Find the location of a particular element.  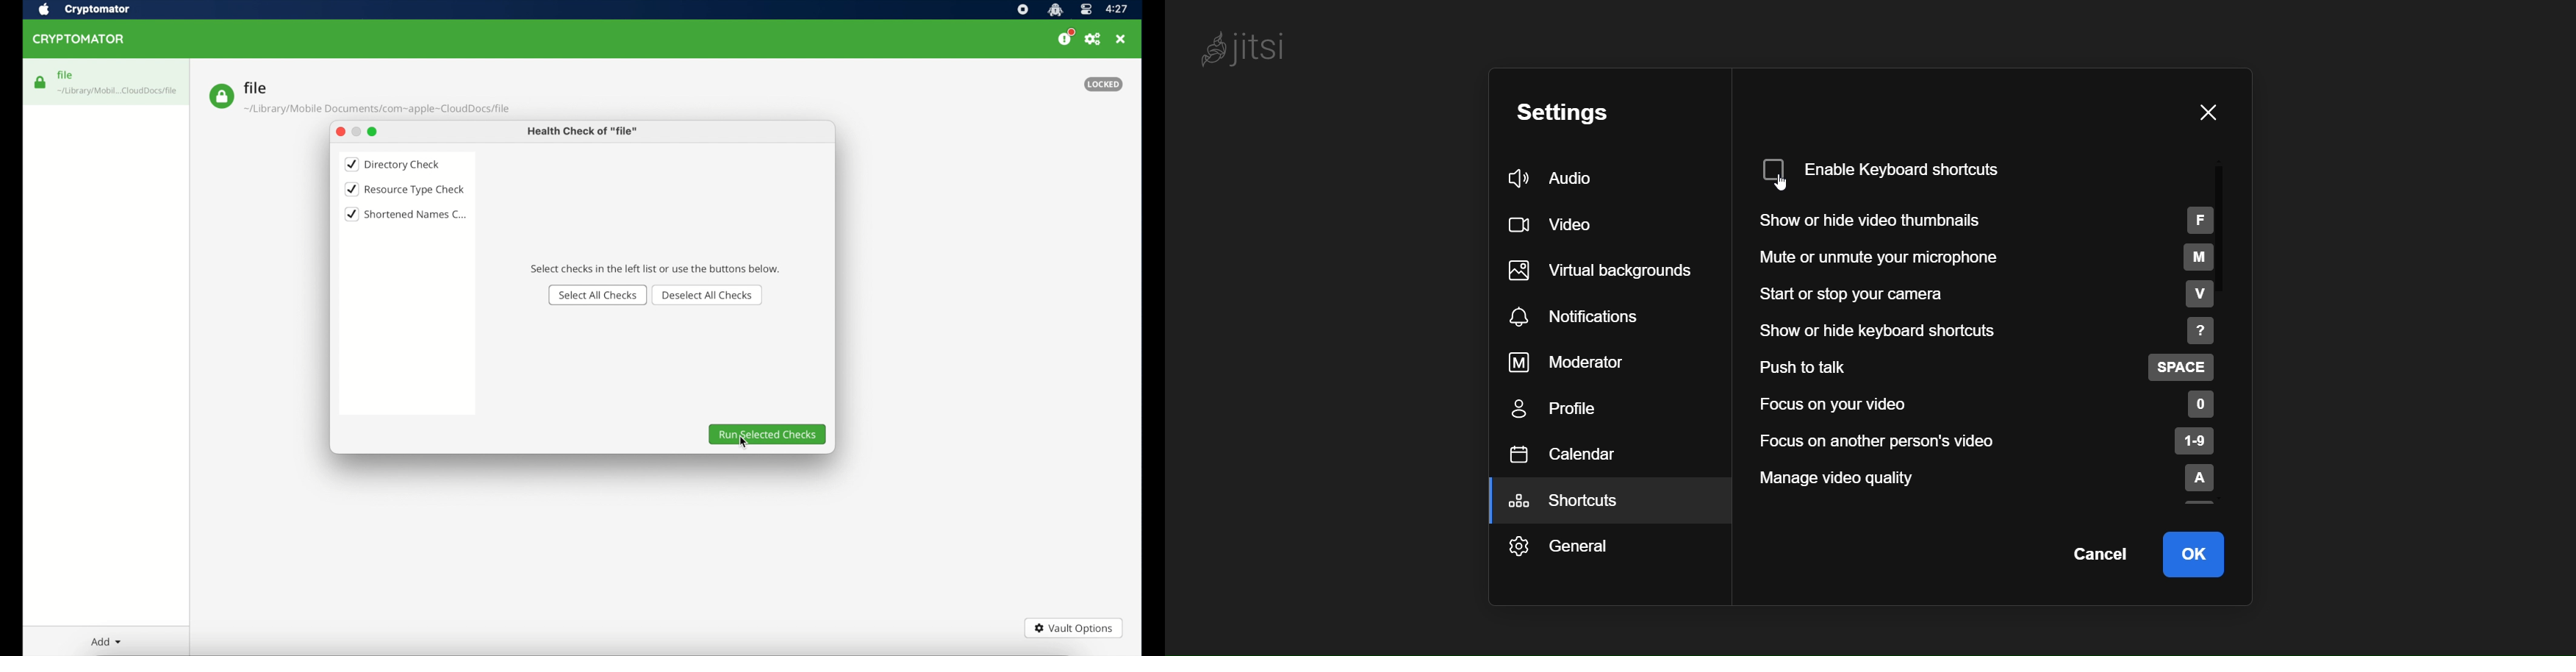

resource type check is located at coordinates (405, 190).